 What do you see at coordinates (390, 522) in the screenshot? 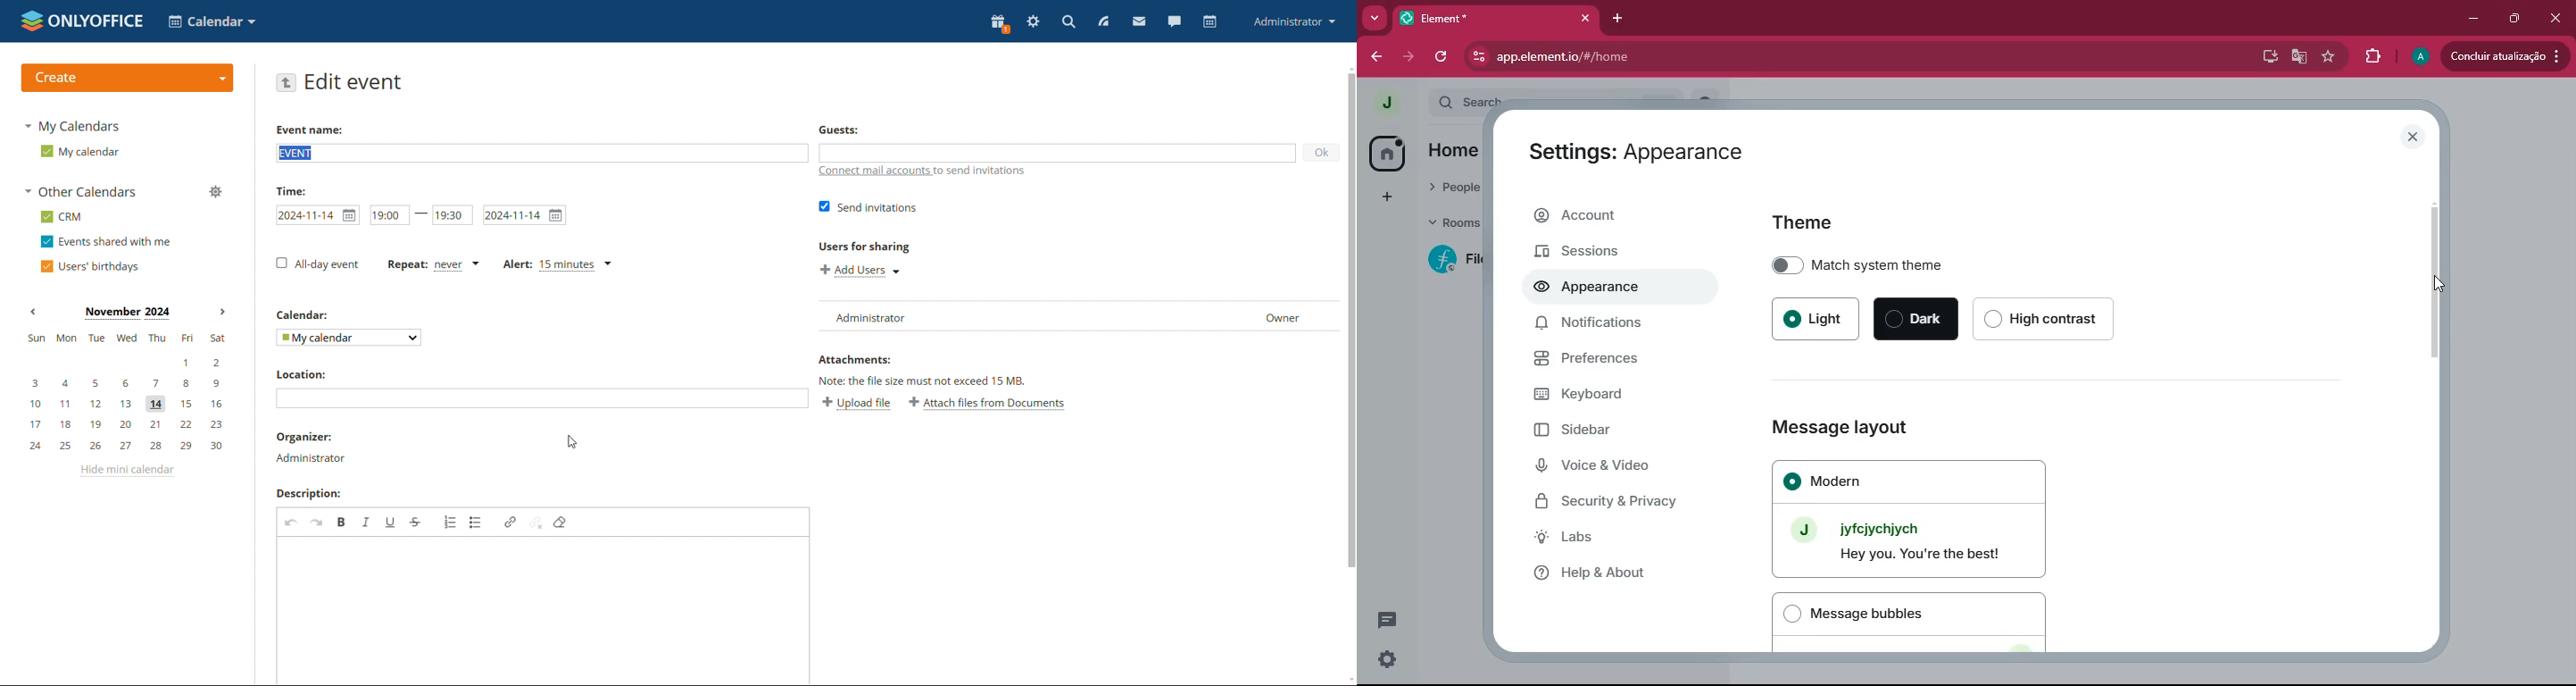
I see `underline` at bounding box center [390, 522].